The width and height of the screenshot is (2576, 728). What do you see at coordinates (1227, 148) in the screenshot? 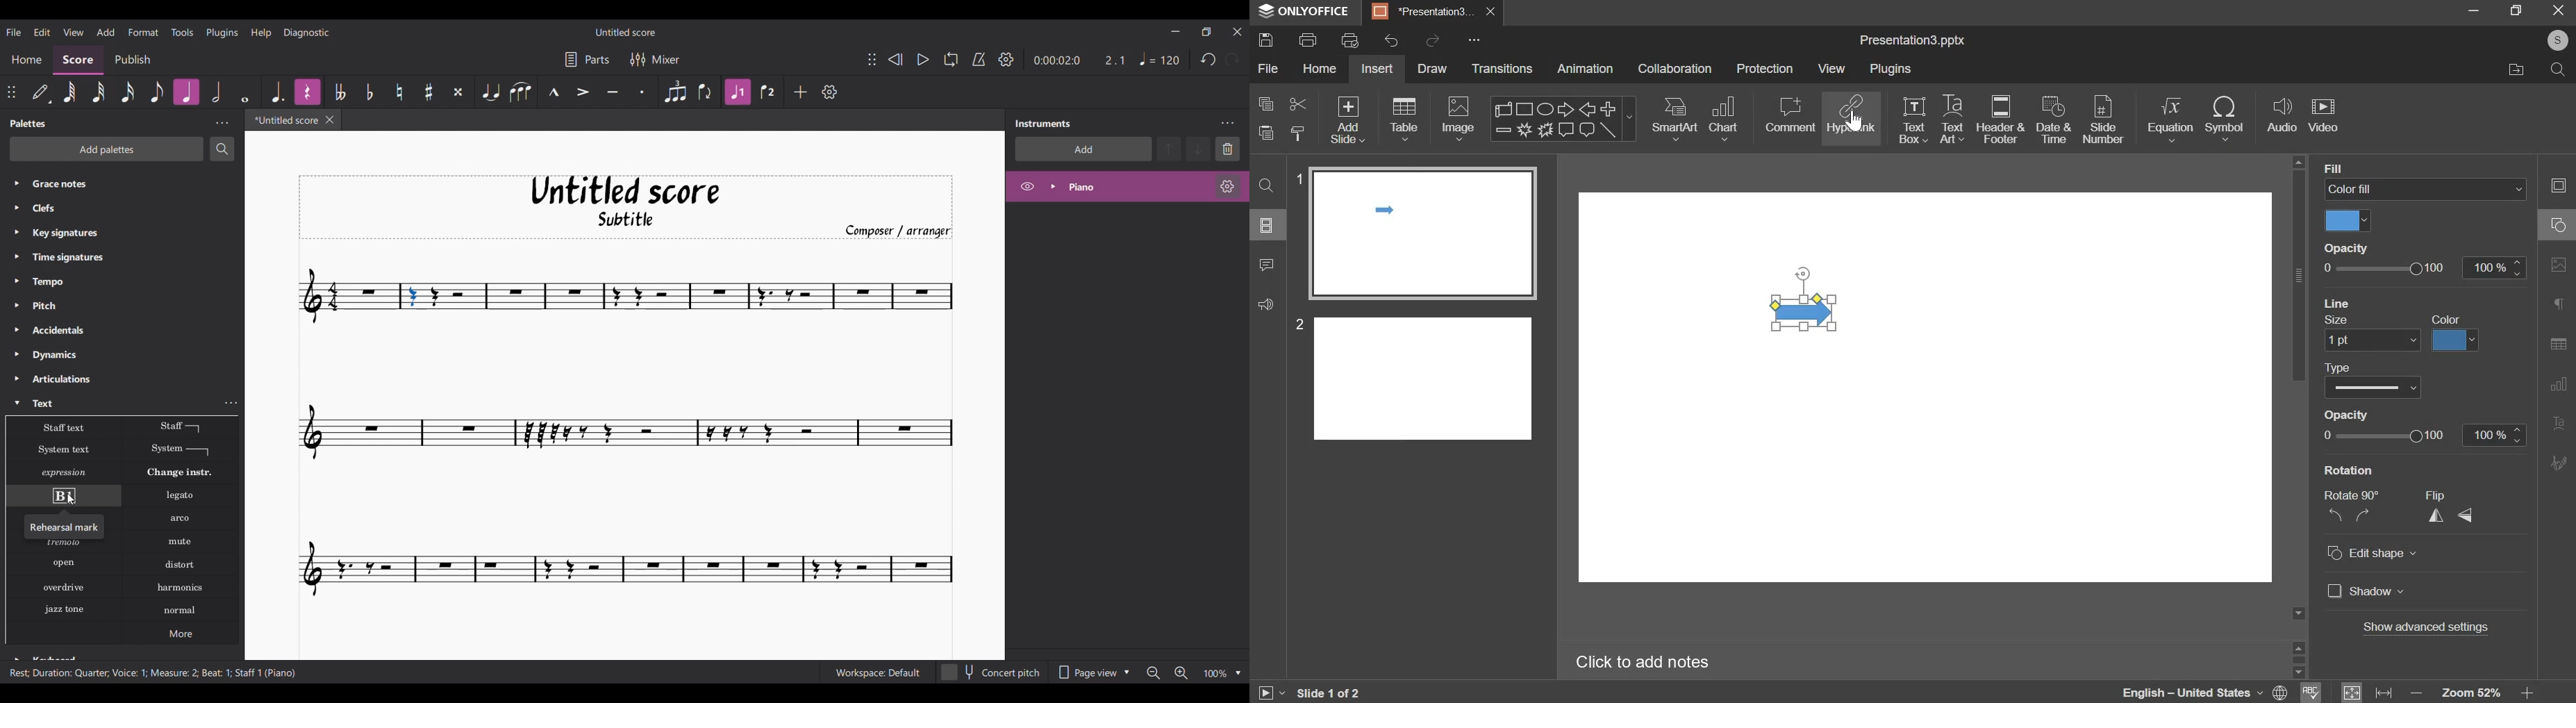
I see `Delete selection` at bounding box center [1227, 148].